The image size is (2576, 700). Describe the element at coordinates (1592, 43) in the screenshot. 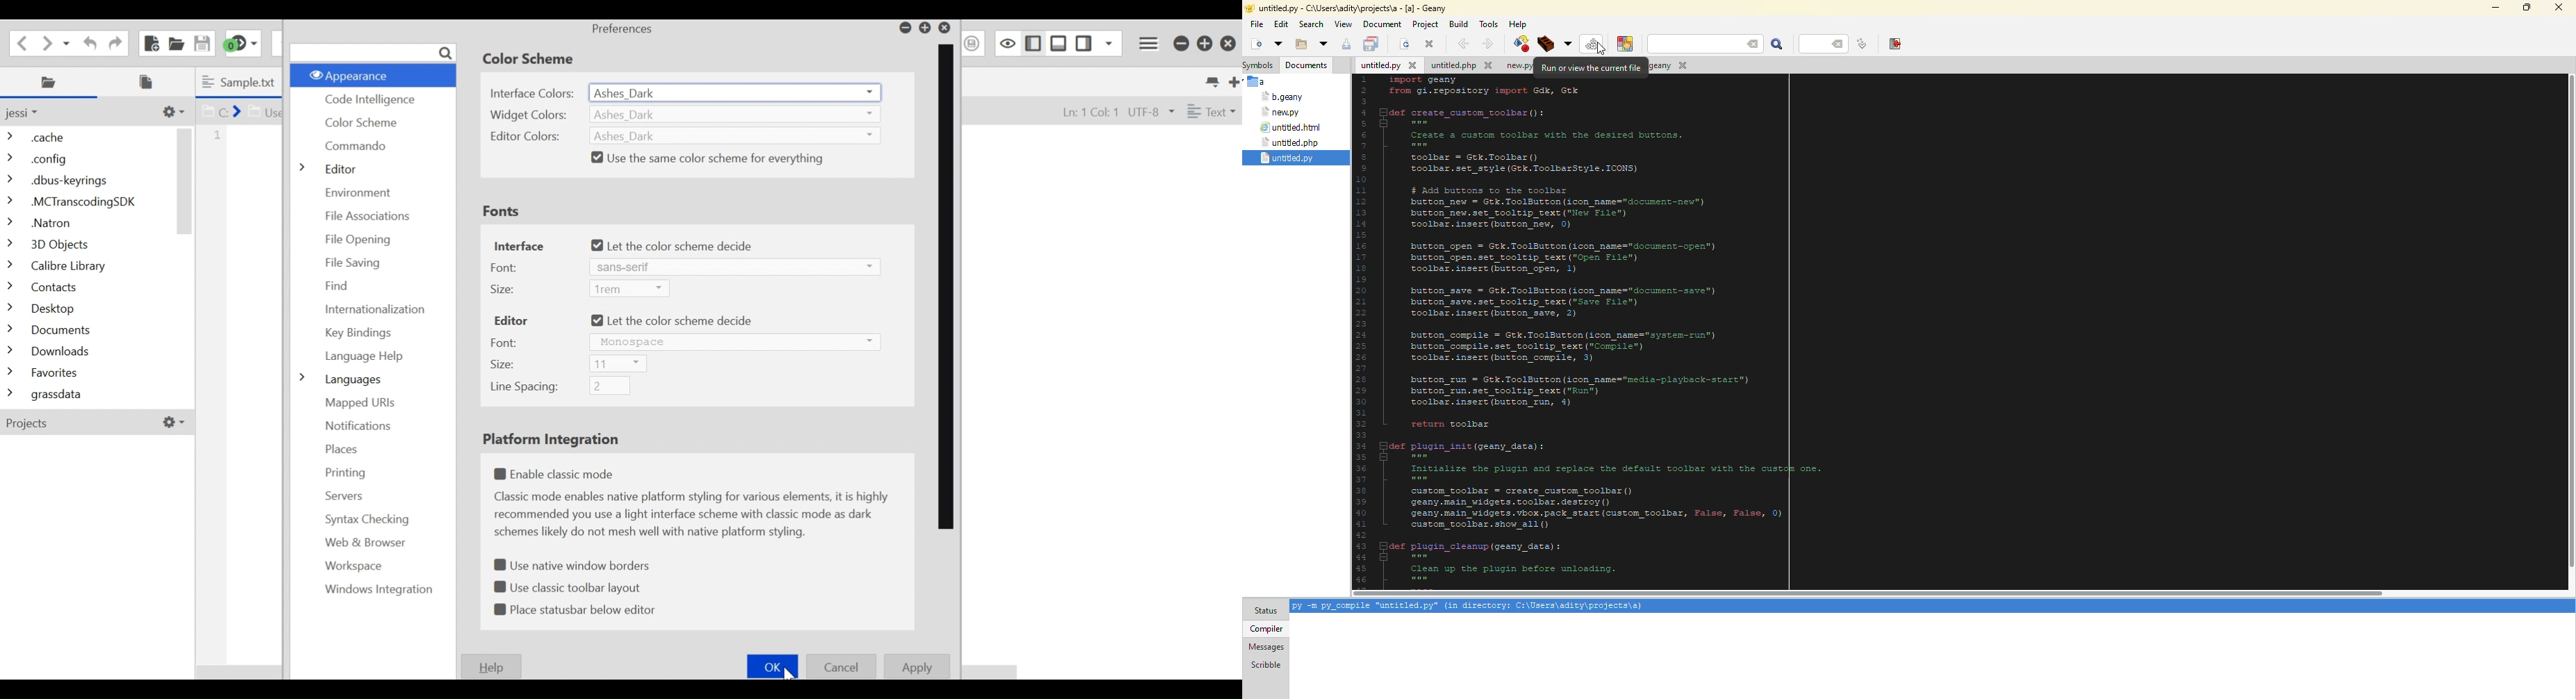

I see `run` at that location.